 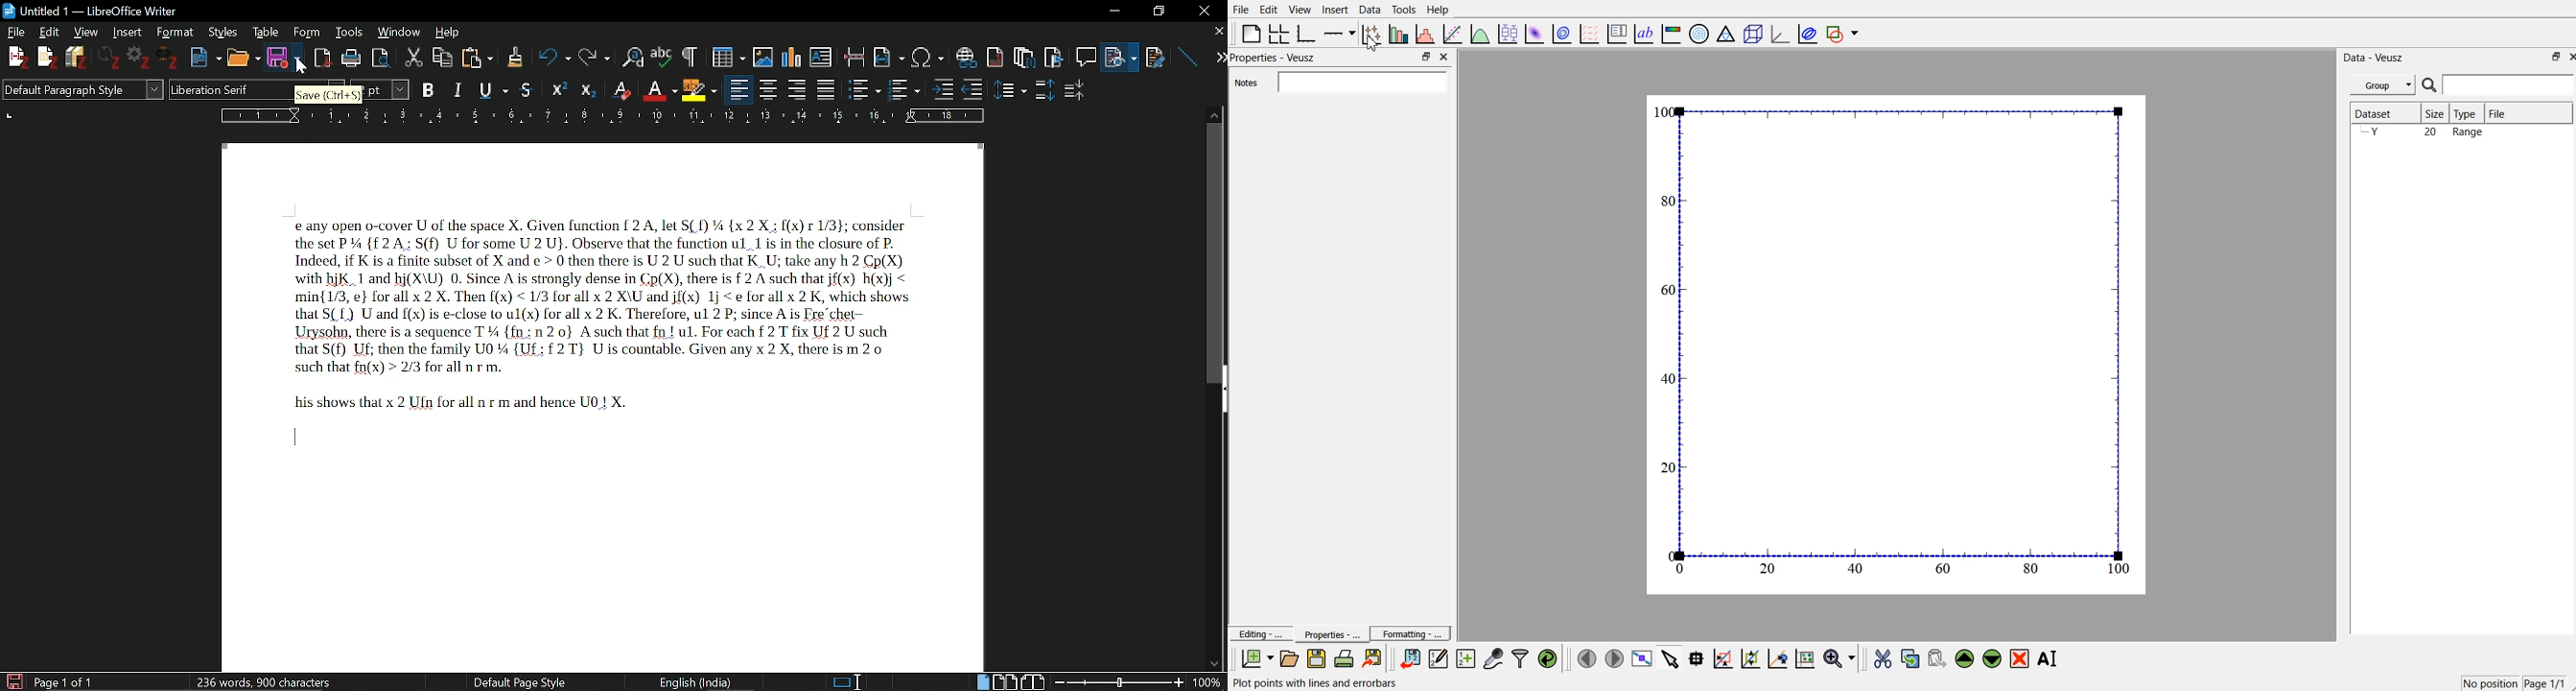 What do you see at coordinates (688, 56) in the screenshot?
I see `` at bounding box center [688, 56].